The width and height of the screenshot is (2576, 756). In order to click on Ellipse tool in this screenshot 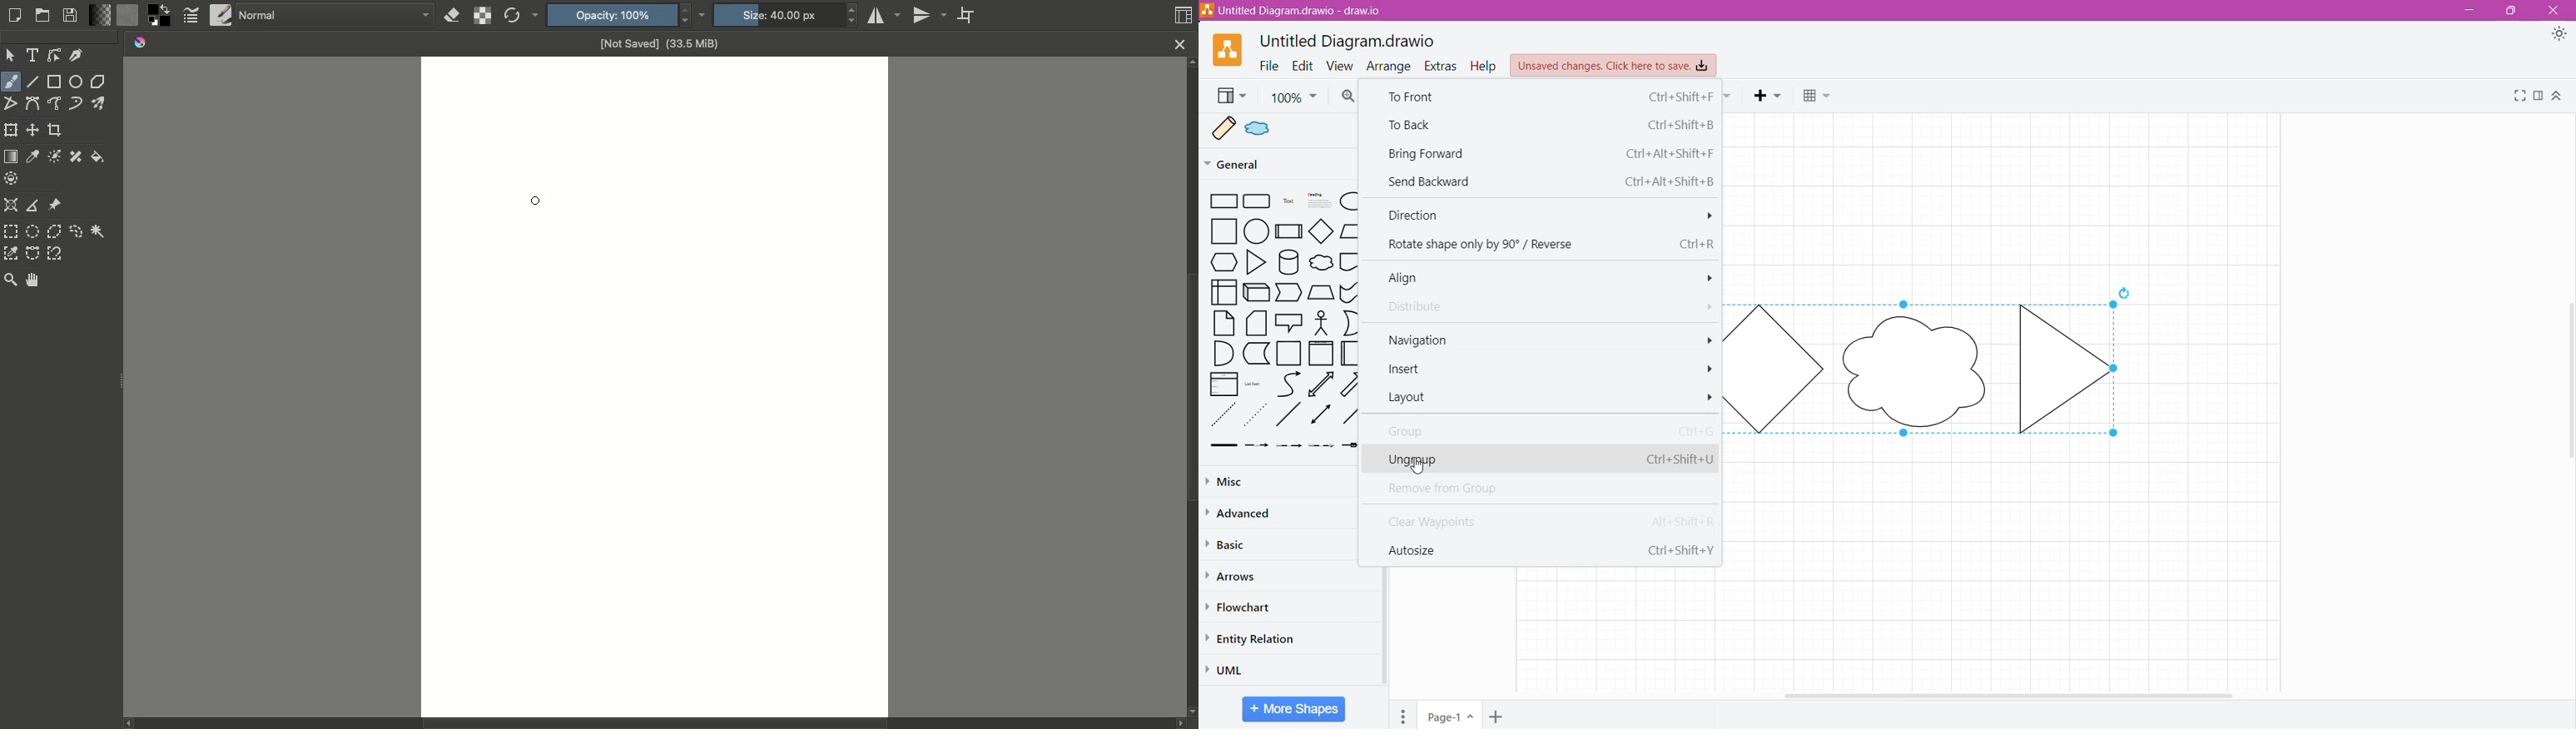, I will do `click(77, 83)`.